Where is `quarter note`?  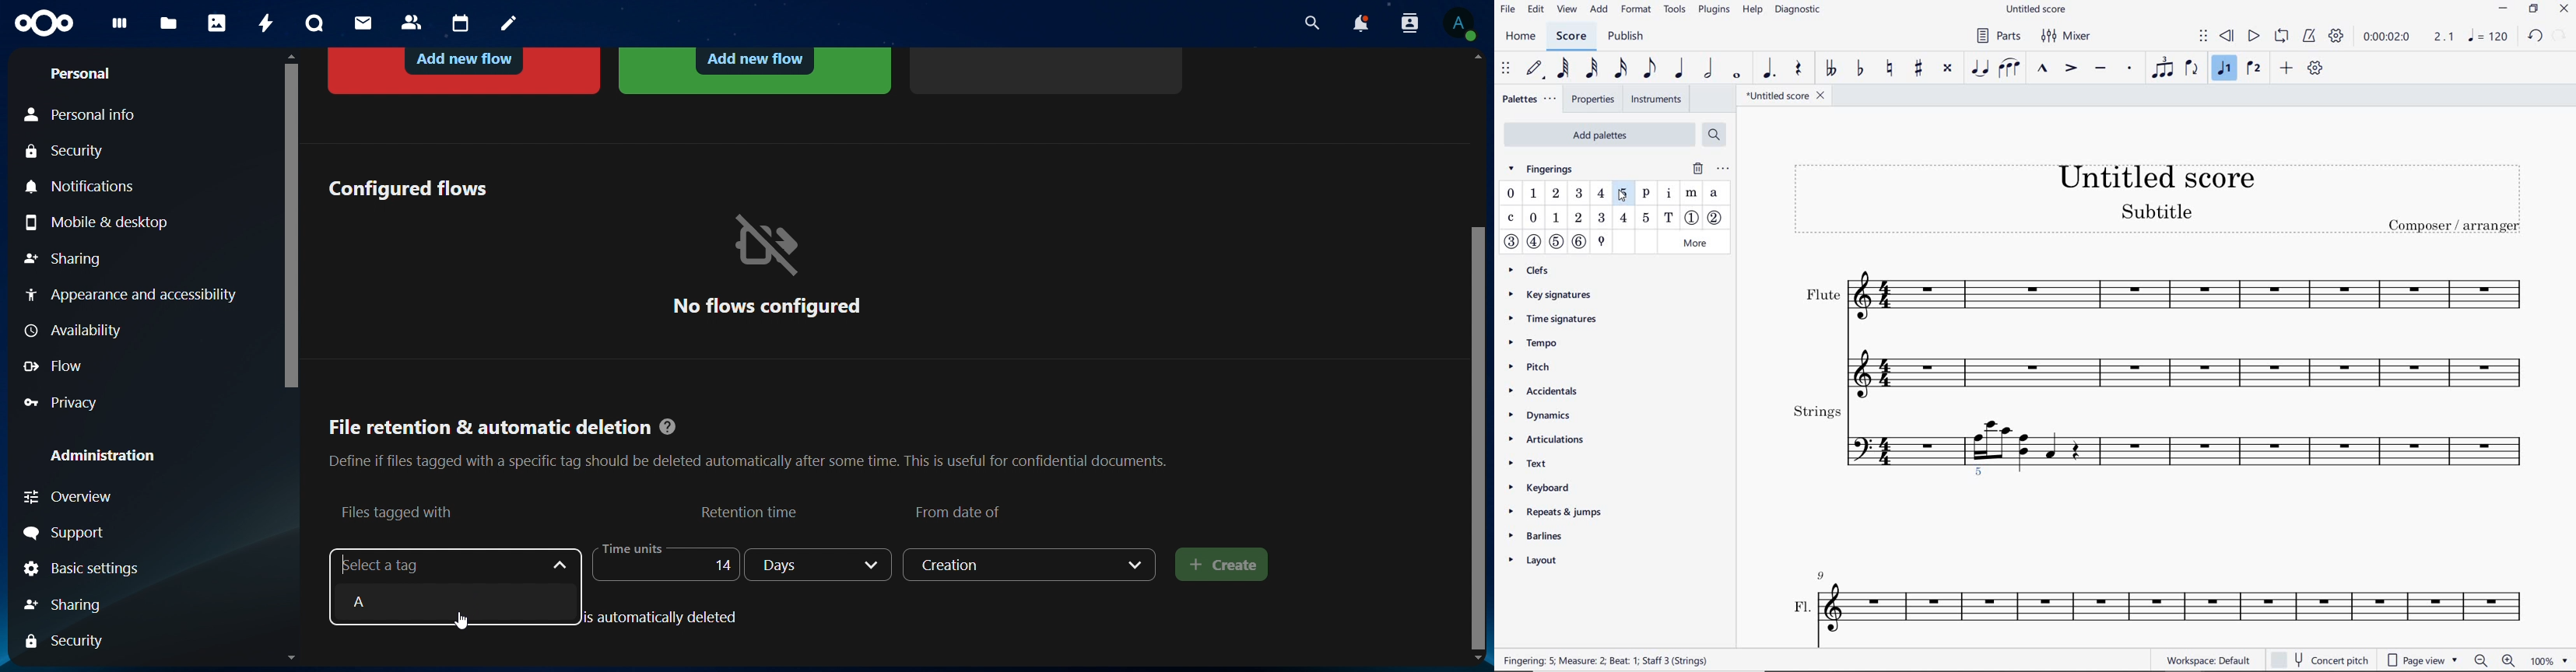
quarter note is located at coordinates (1681, 69).